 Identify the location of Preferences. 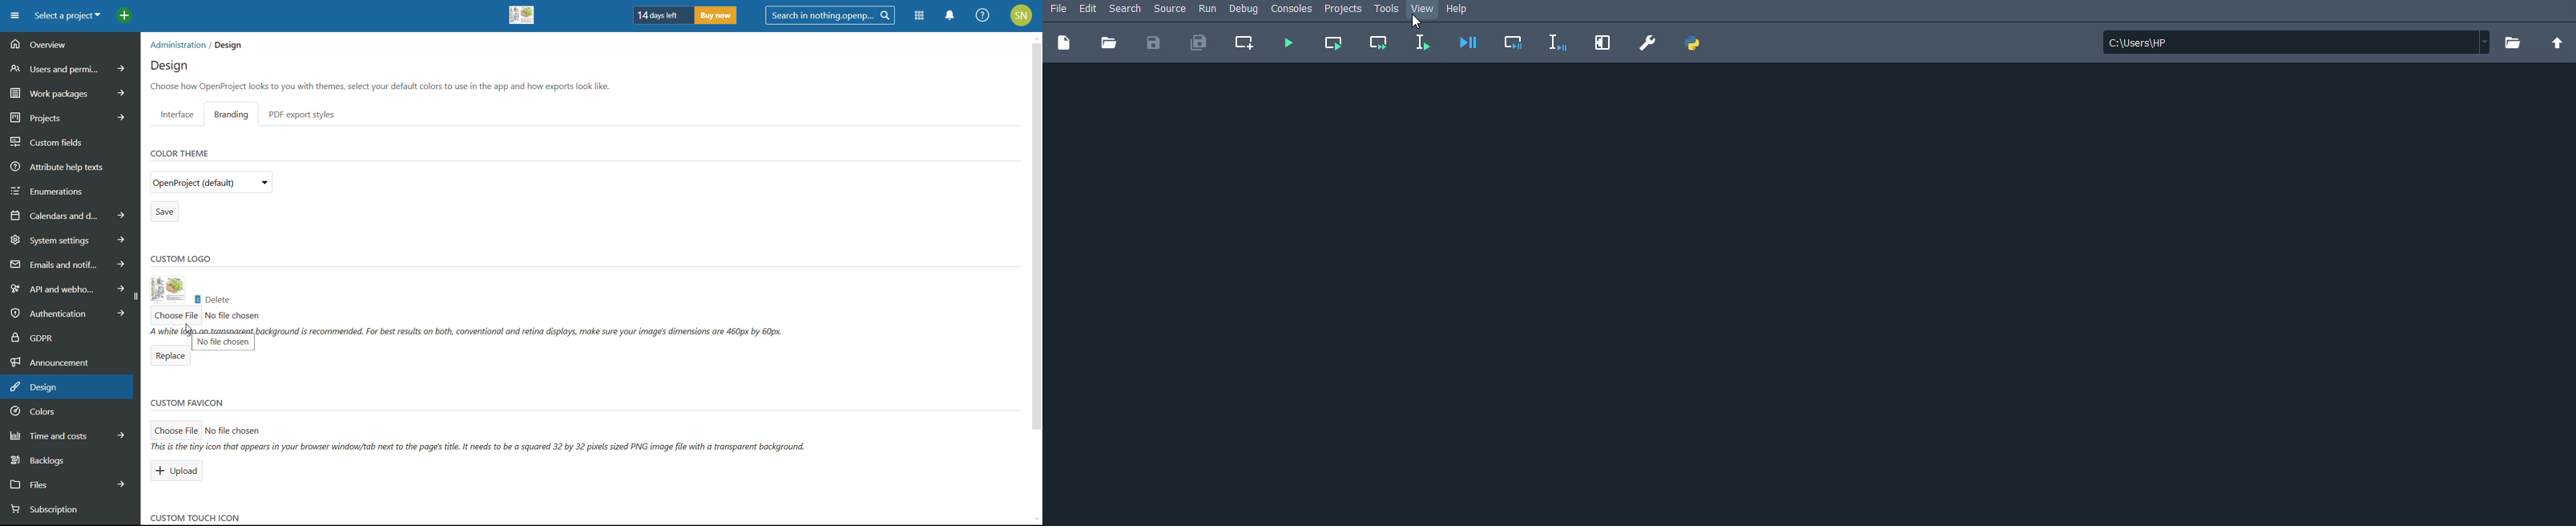
(1646, 42).